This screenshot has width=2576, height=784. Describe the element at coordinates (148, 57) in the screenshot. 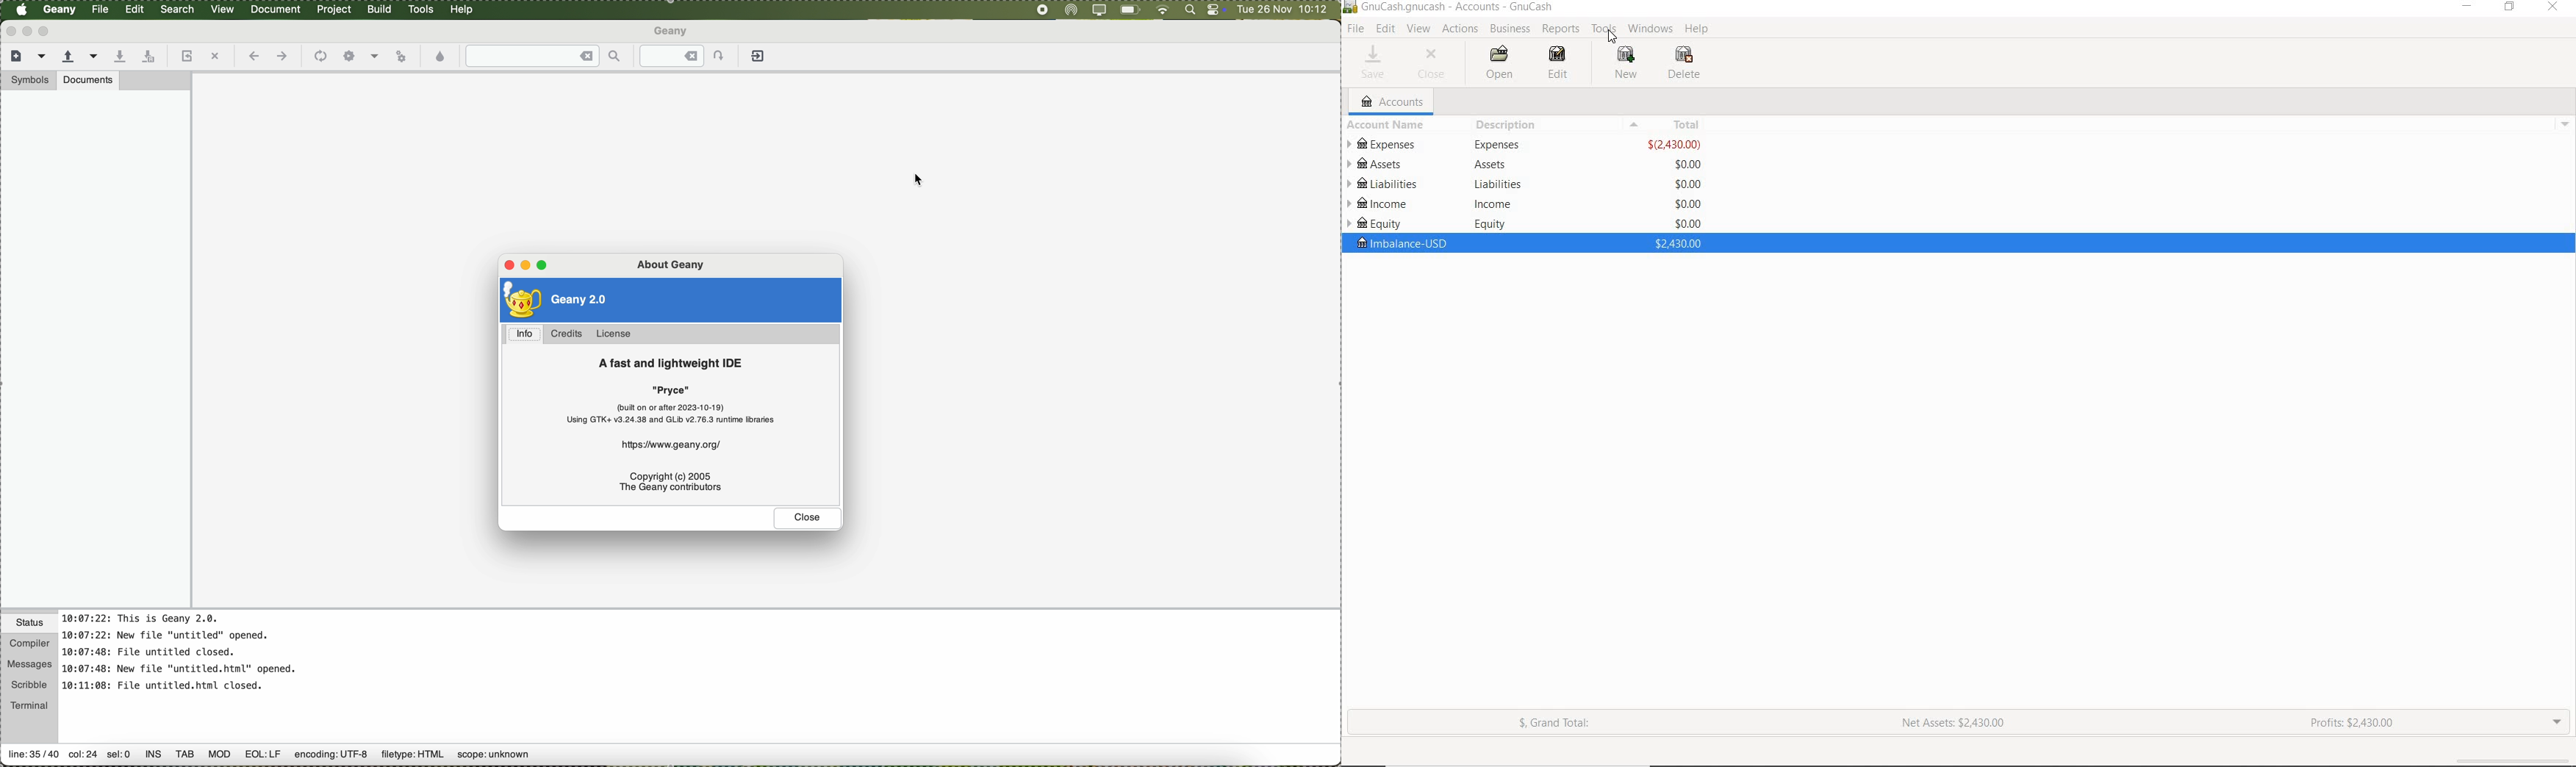

I see `save all open files` at that location.